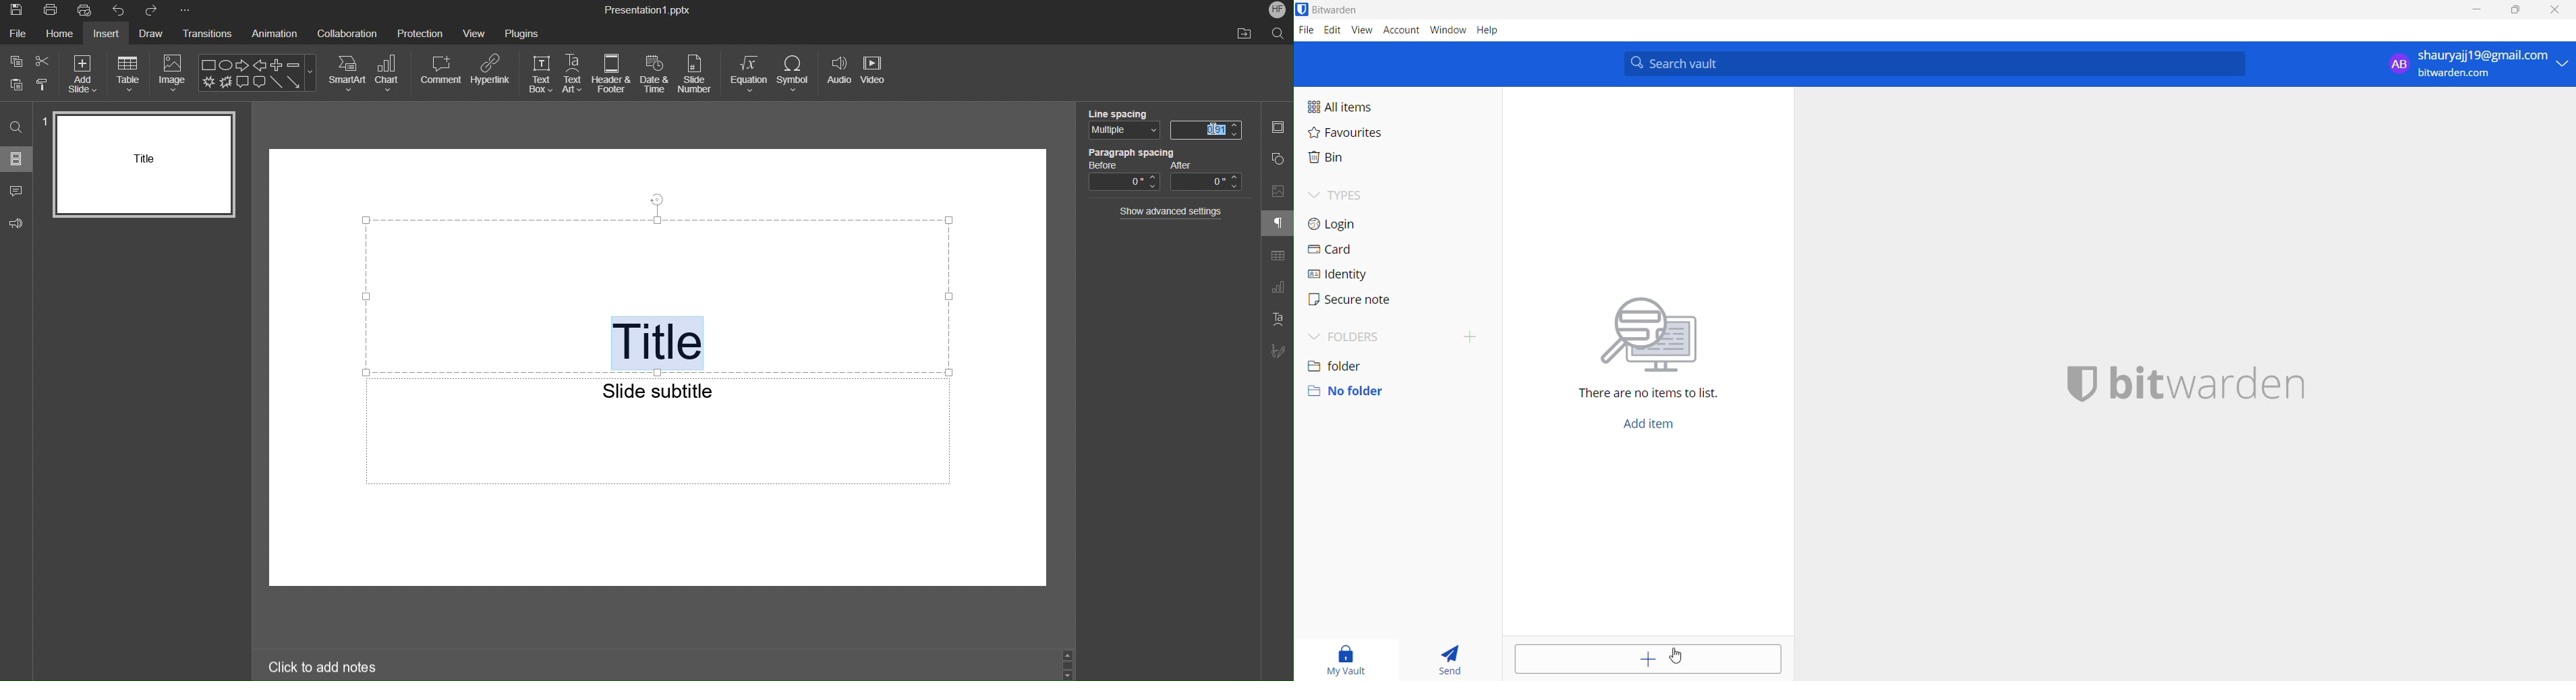  Describe the element at coordinates (105, 34) in the screenshot. I see `Insert` at that location.